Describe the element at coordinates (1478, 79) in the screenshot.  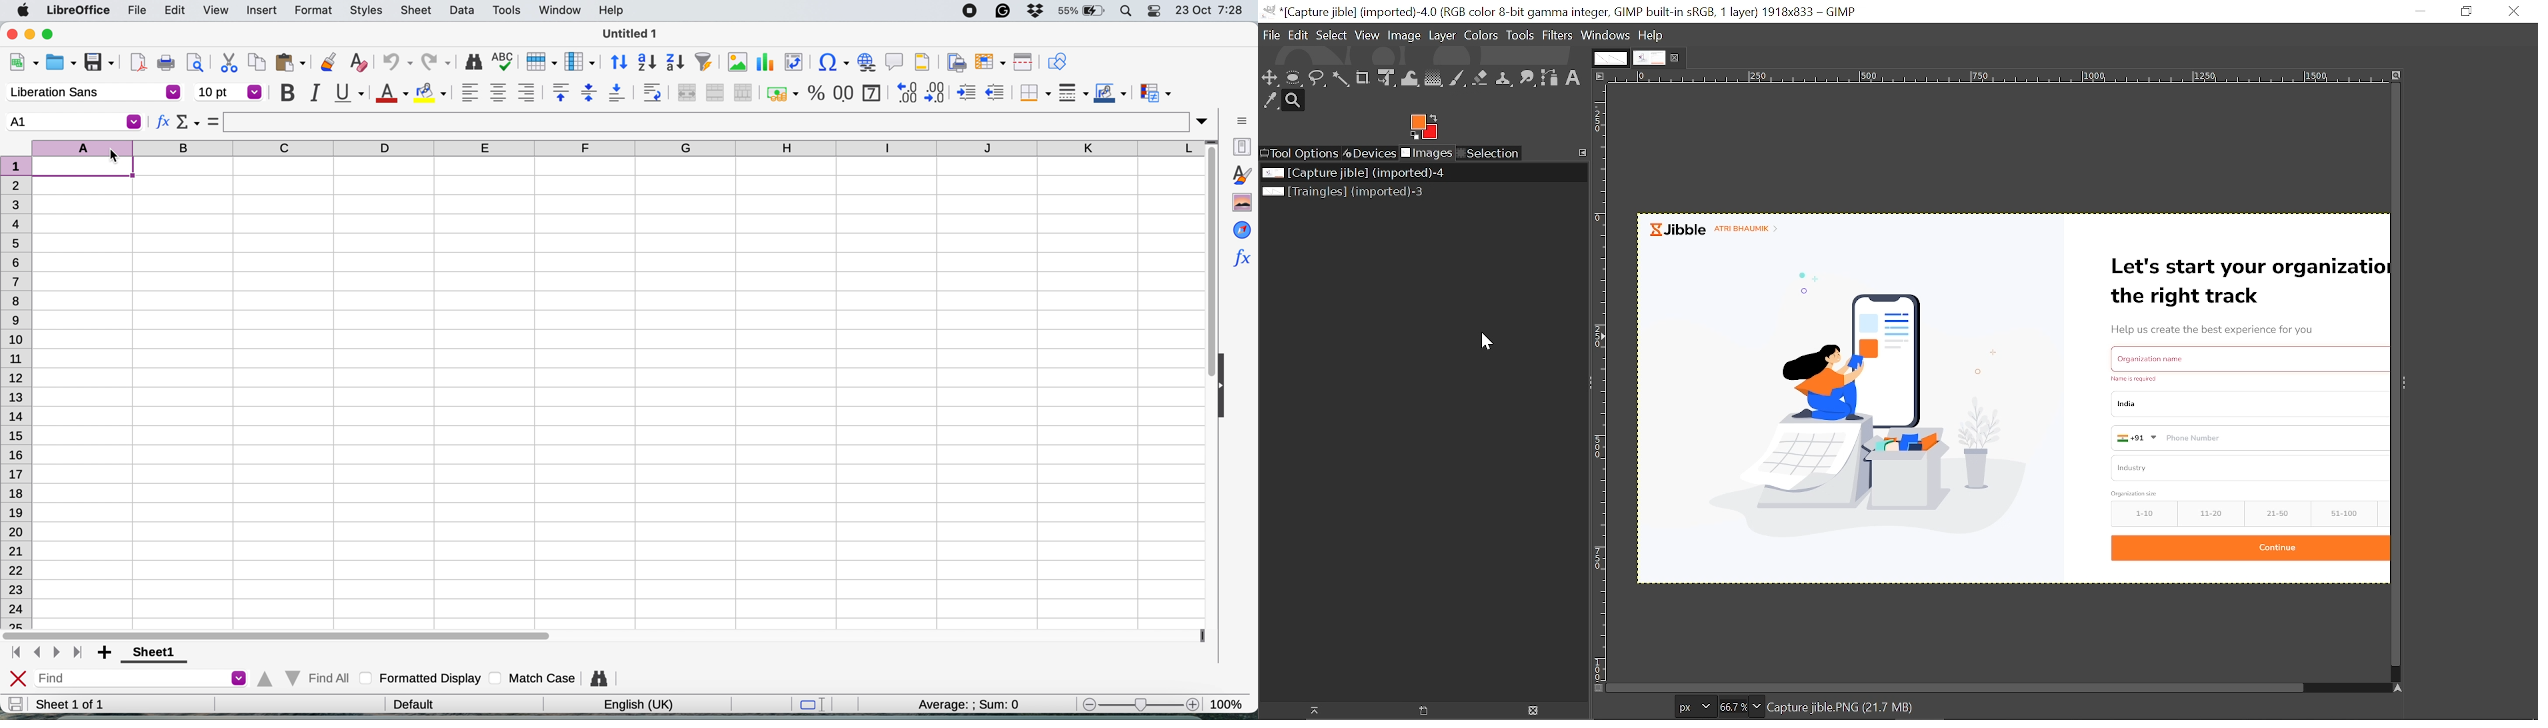
I see `Eraser tool` at that location.